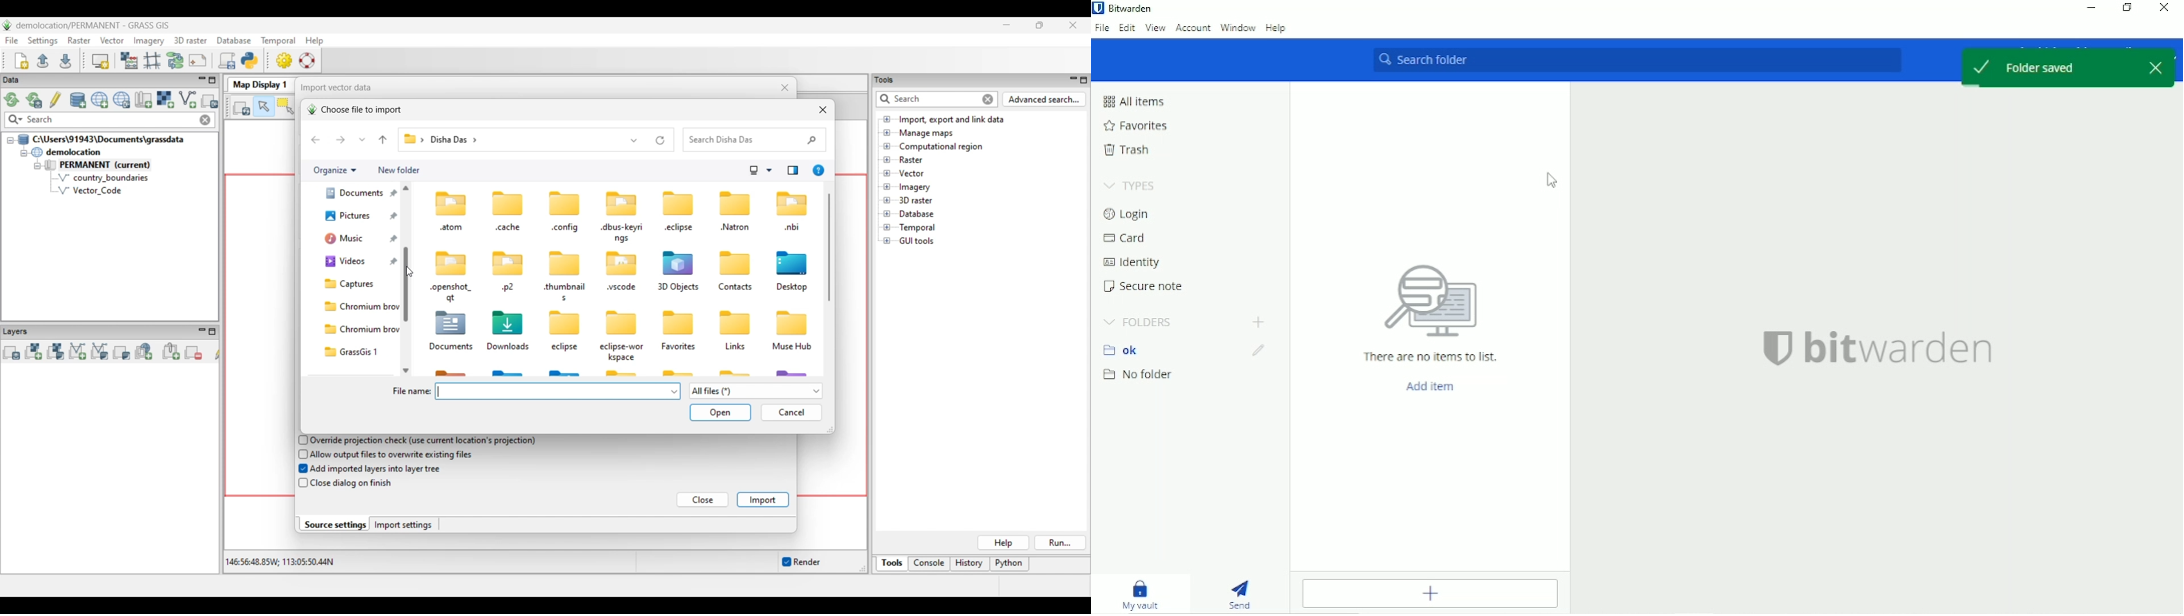  I want to click on Add item, so click(1429, 594).